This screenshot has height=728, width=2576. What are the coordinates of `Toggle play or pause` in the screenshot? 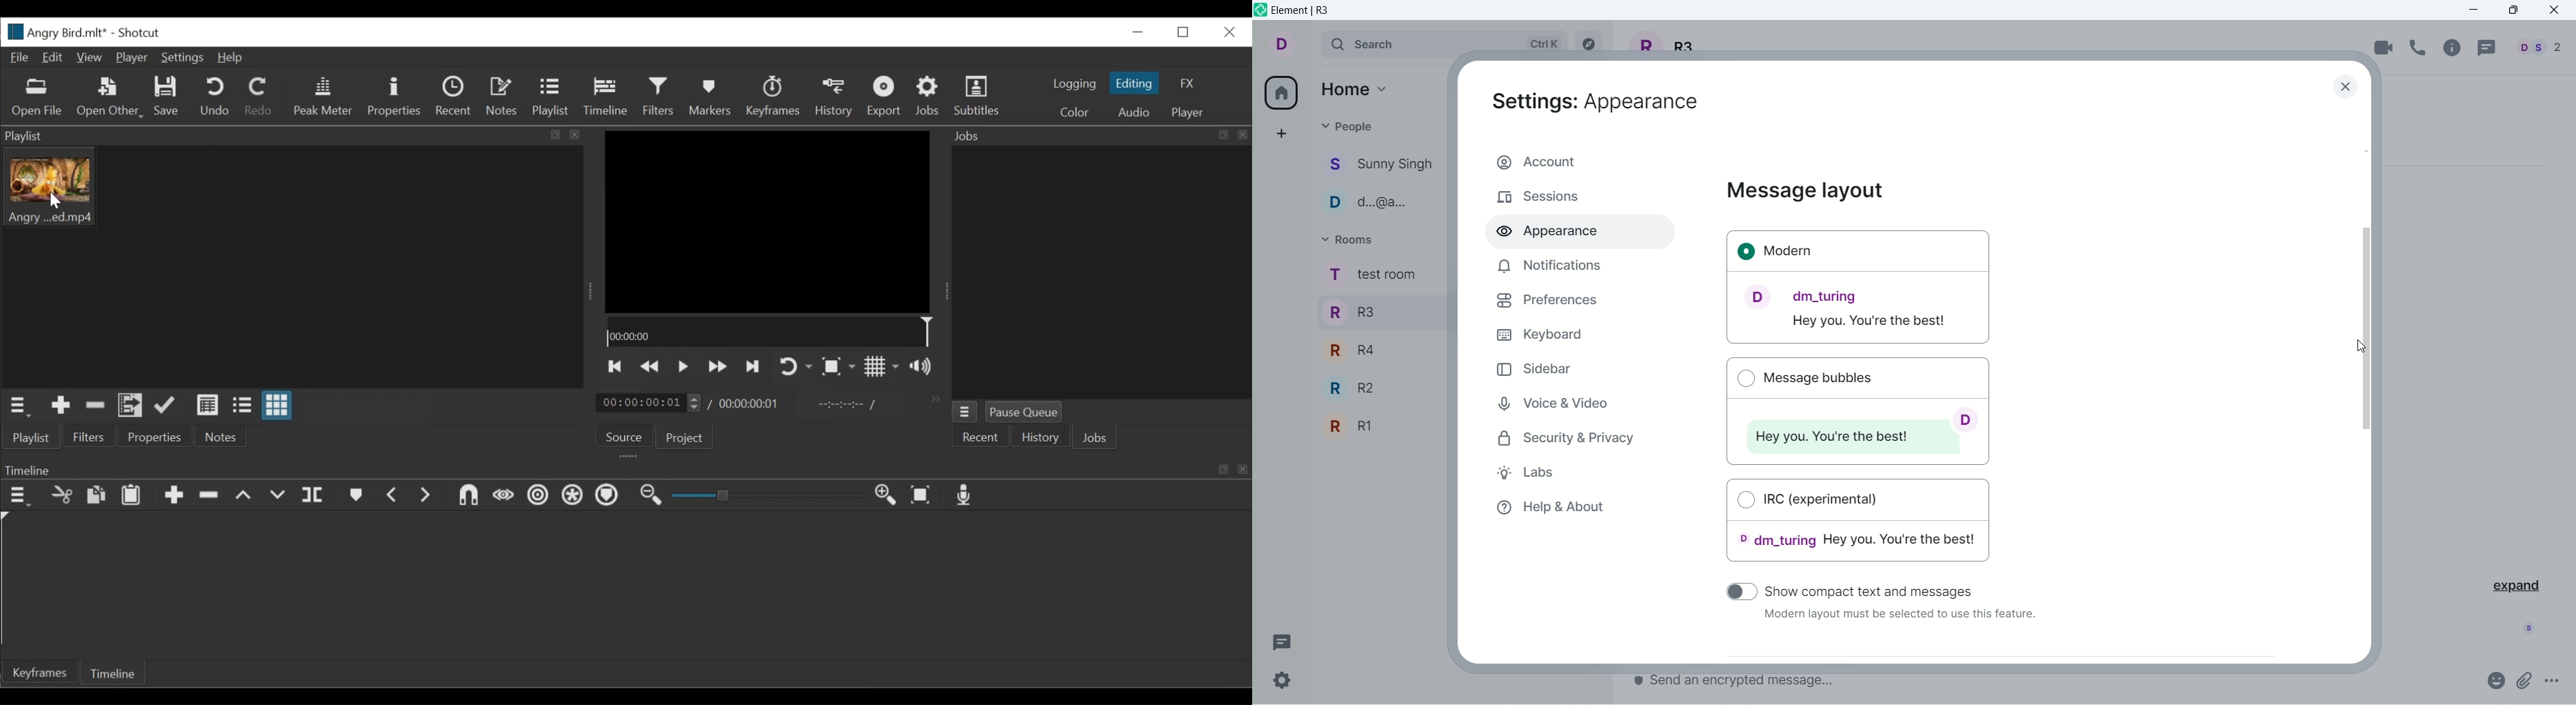 It's located at (684, 368).